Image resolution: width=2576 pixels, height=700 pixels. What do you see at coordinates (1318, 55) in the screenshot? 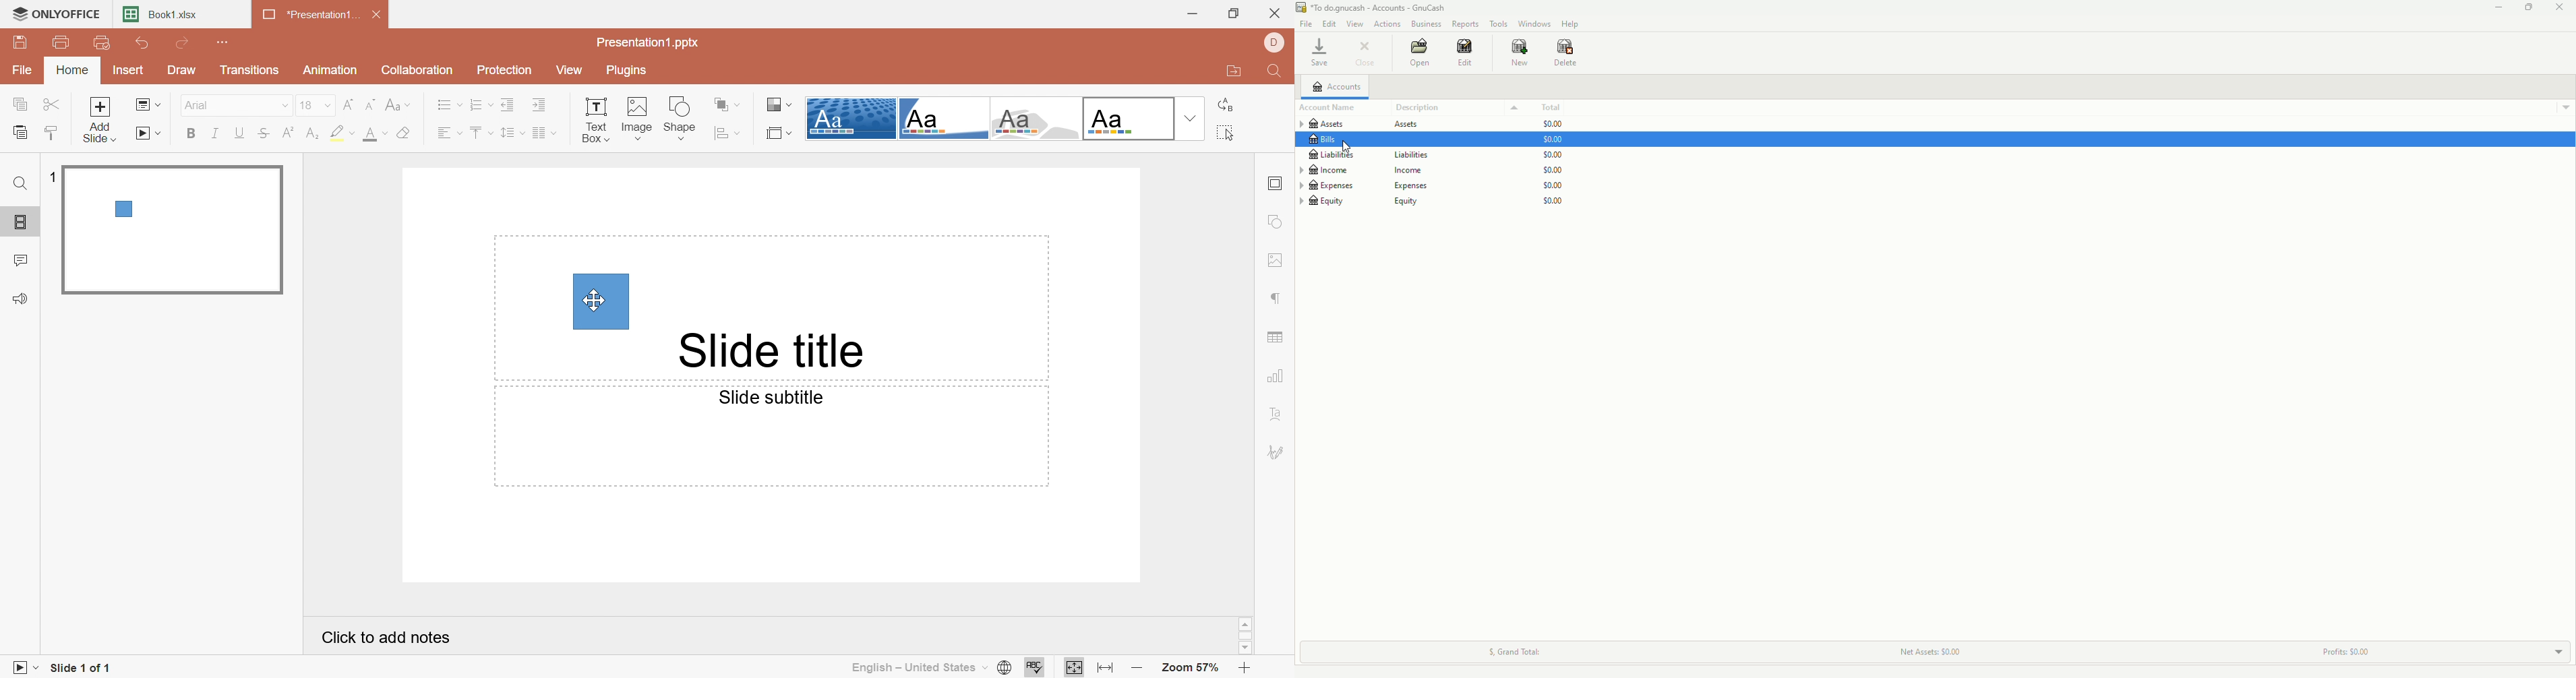
I see `Save` at bounding box center [1318, 55].